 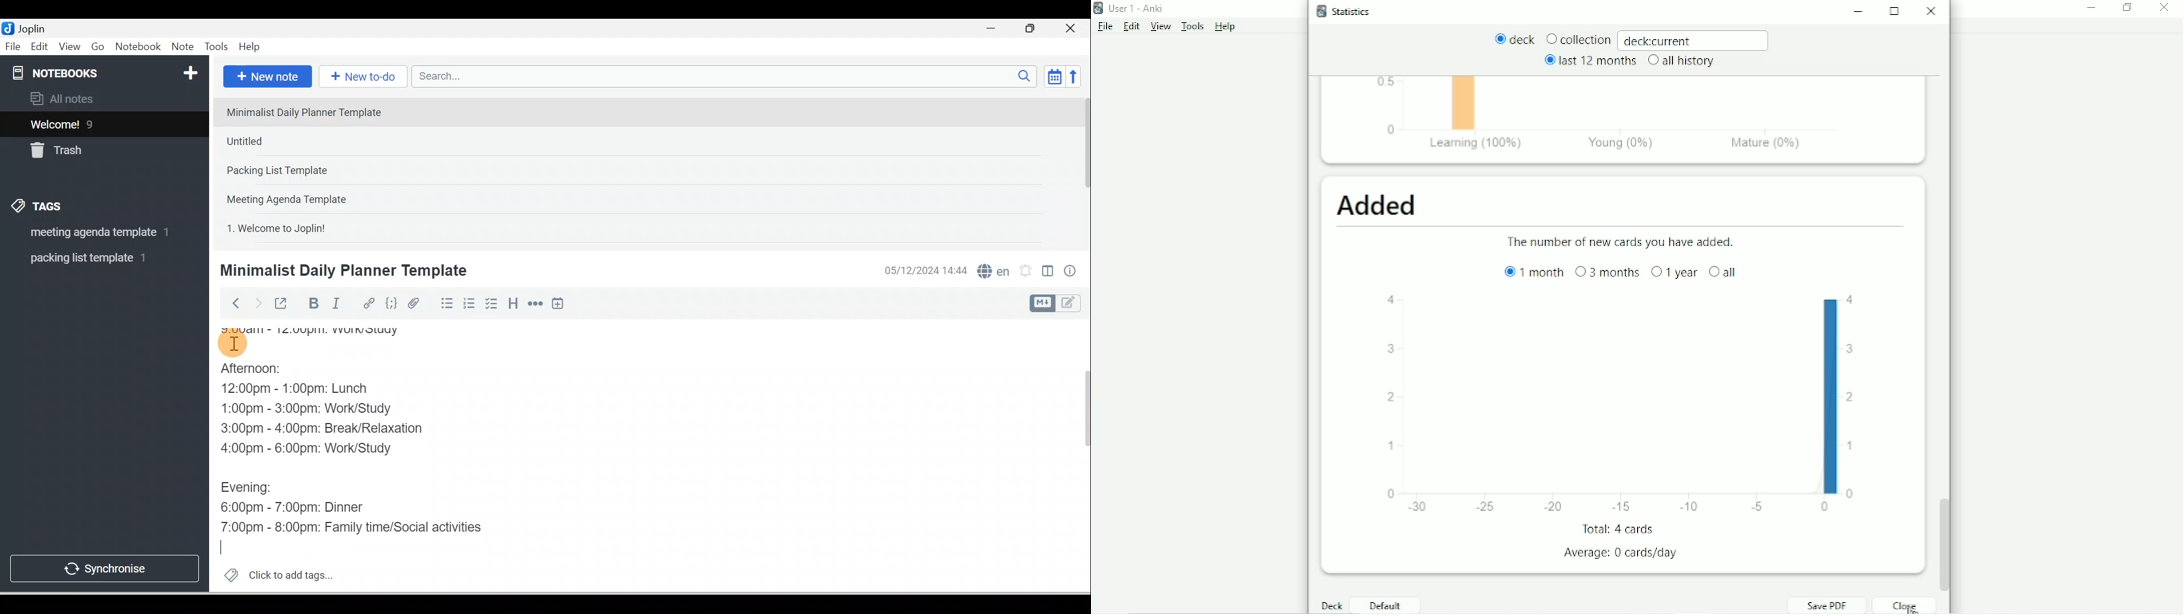 What do you see at coordinates (537, 304) in the screenshot?
I see `Horizontal rule` at bounding box center [537, 304].